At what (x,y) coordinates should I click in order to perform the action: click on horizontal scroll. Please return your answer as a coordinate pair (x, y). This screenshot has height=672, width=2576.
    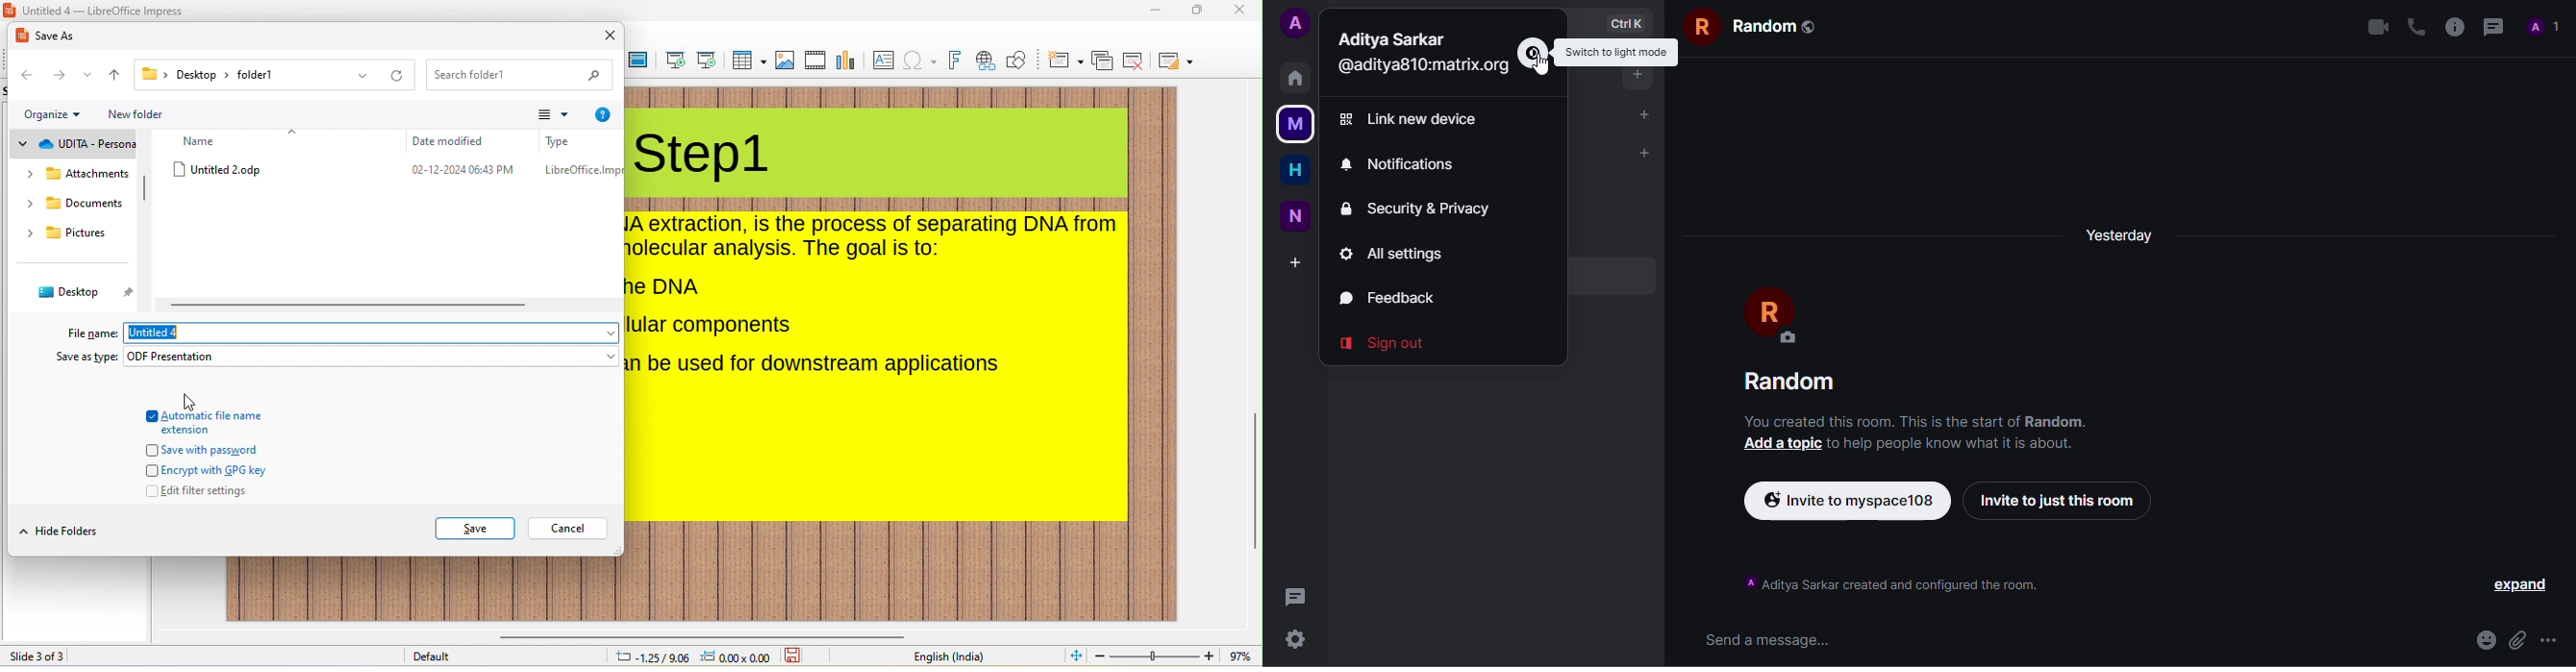
    Looking at the image, I should click on (358, 304).